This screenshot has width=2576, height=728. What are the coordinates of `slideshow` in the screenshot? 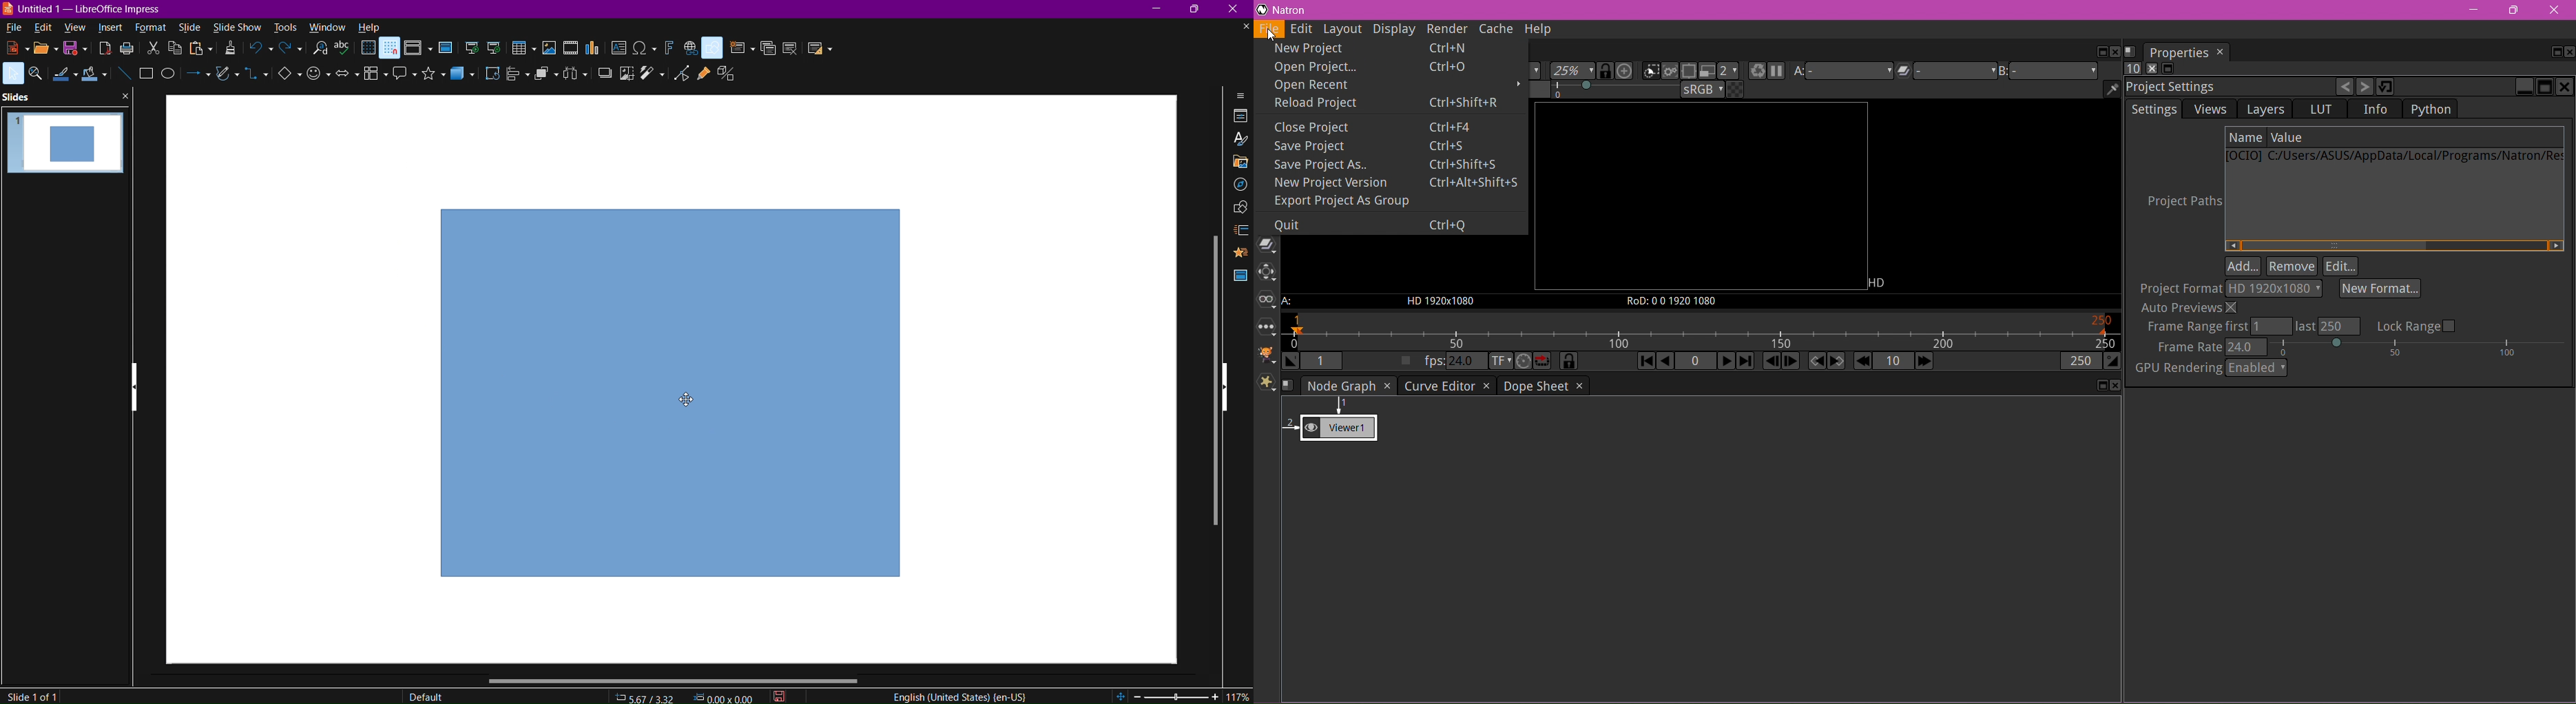 It's located at (236, 27).